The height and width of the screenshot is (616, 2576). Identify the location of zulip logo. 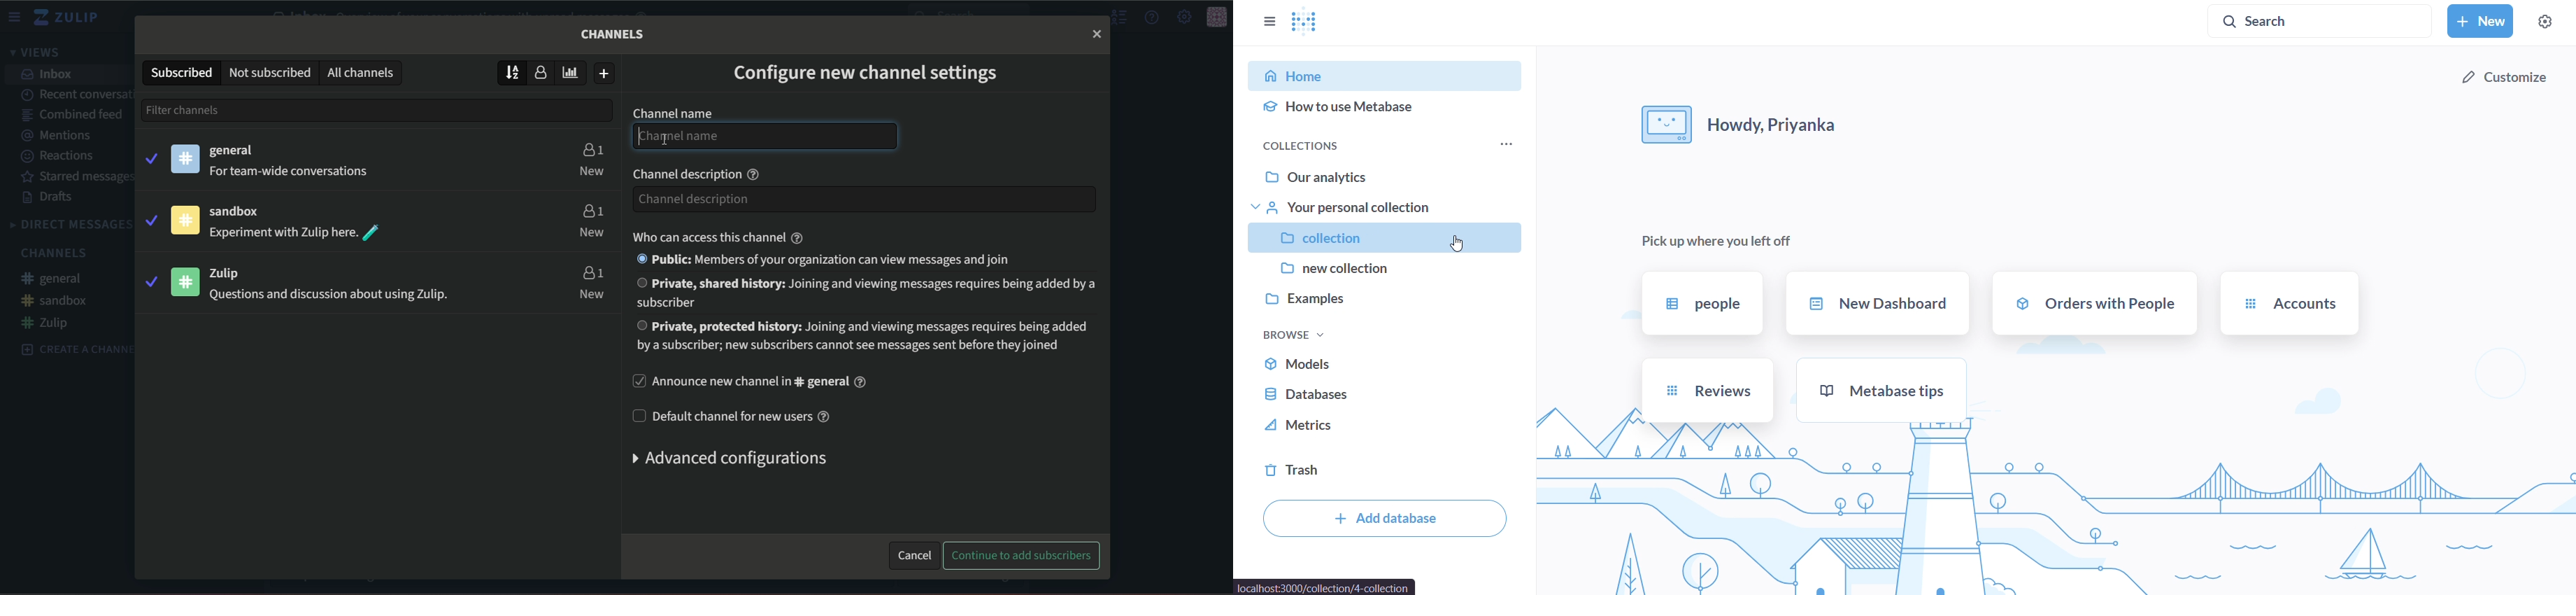
(72, 18).